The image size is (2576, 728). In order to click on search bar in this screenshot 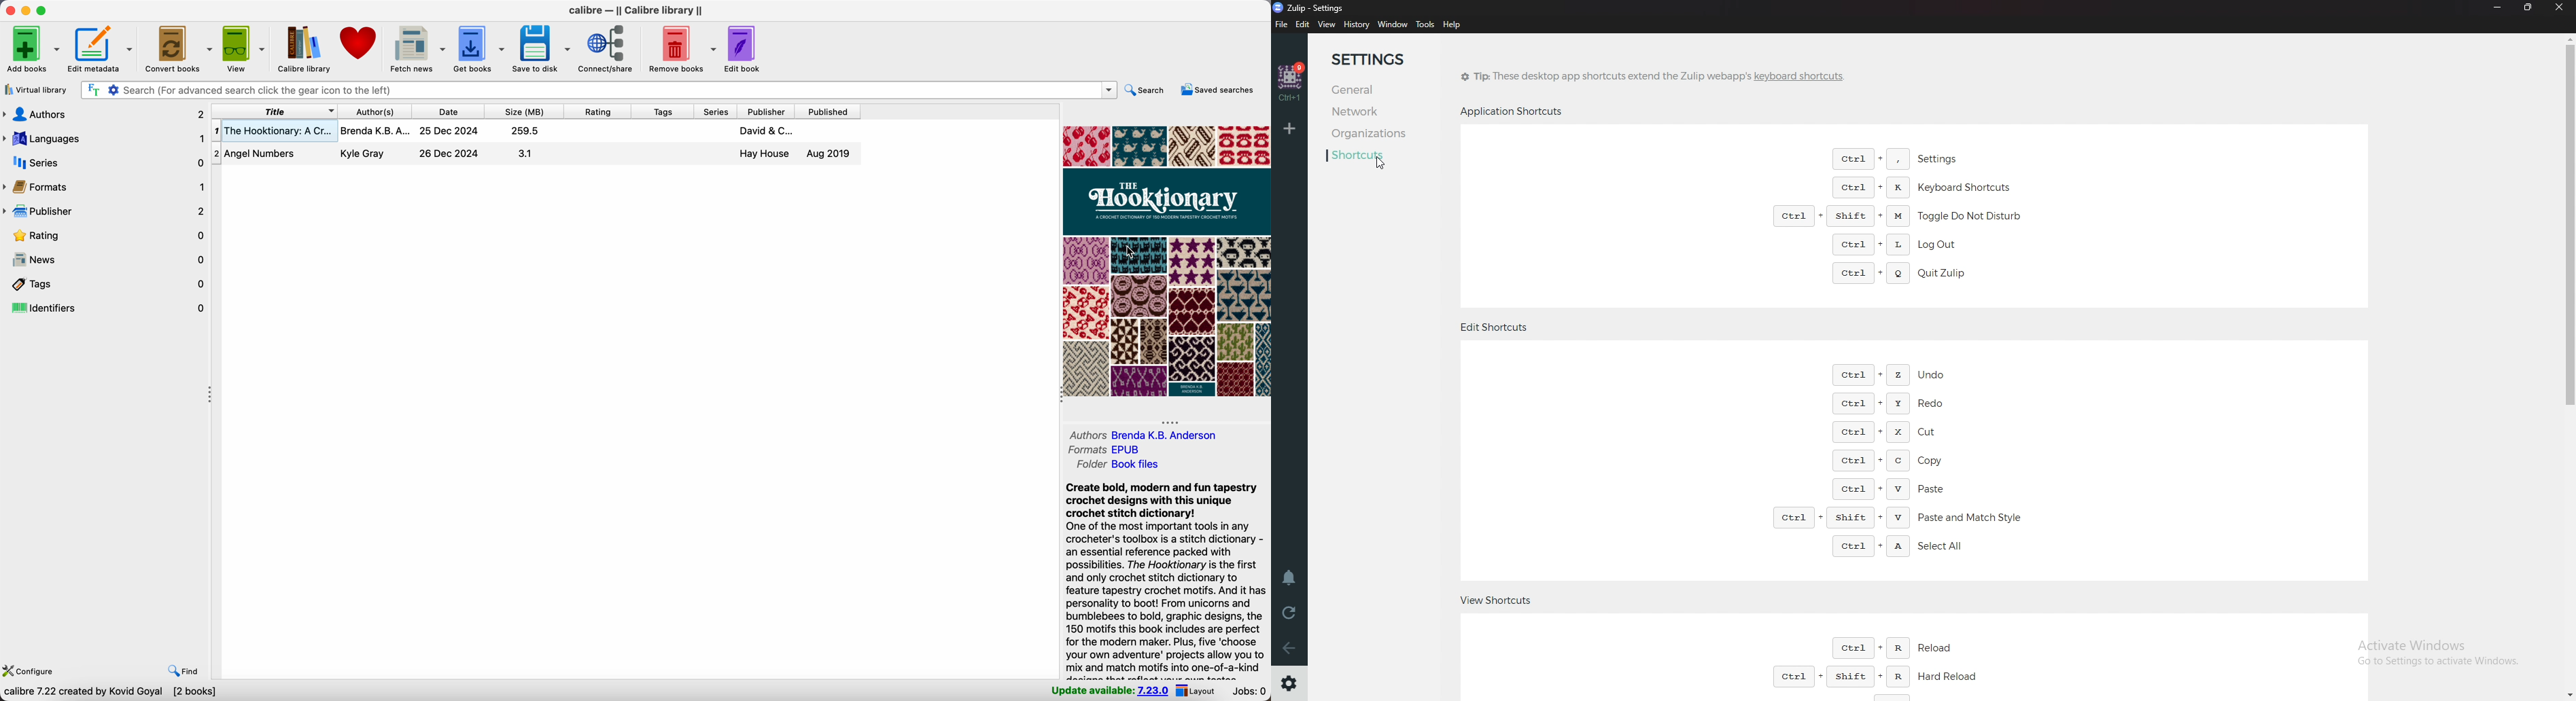, I will do `click(597, 89)`.